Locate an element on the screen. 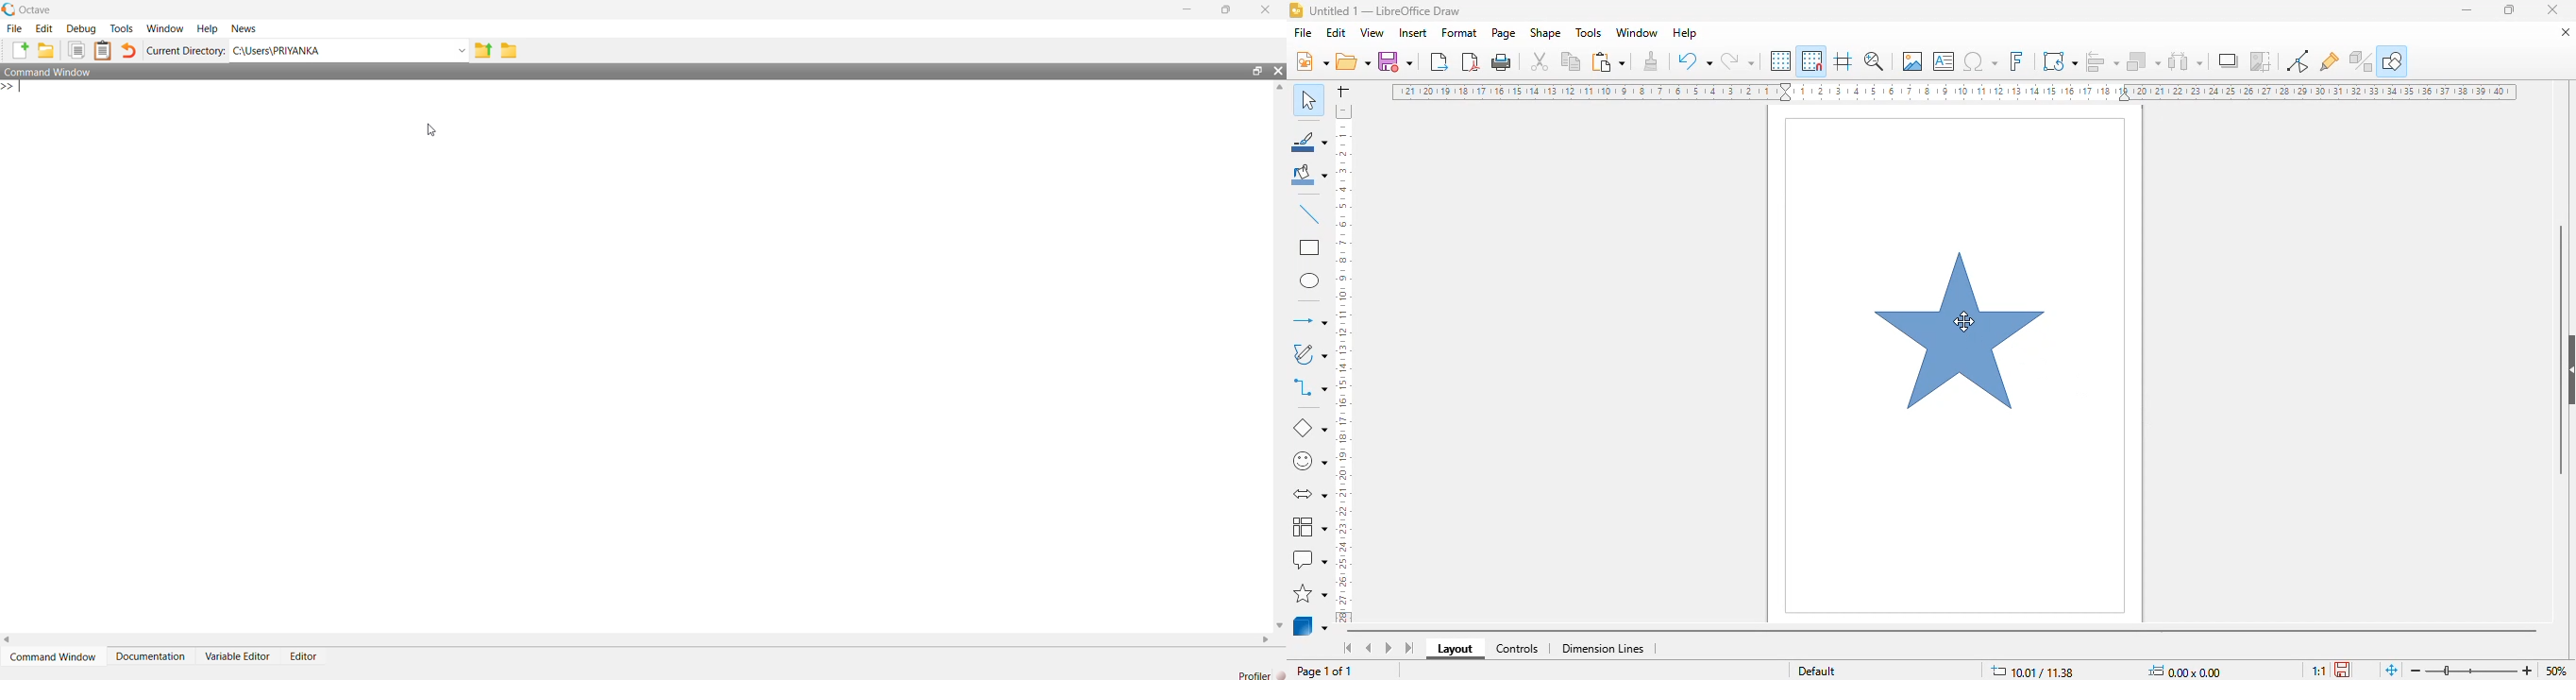 The height and width of the screenshot is (700, 2576). select is located at coordinates (1309, 99).